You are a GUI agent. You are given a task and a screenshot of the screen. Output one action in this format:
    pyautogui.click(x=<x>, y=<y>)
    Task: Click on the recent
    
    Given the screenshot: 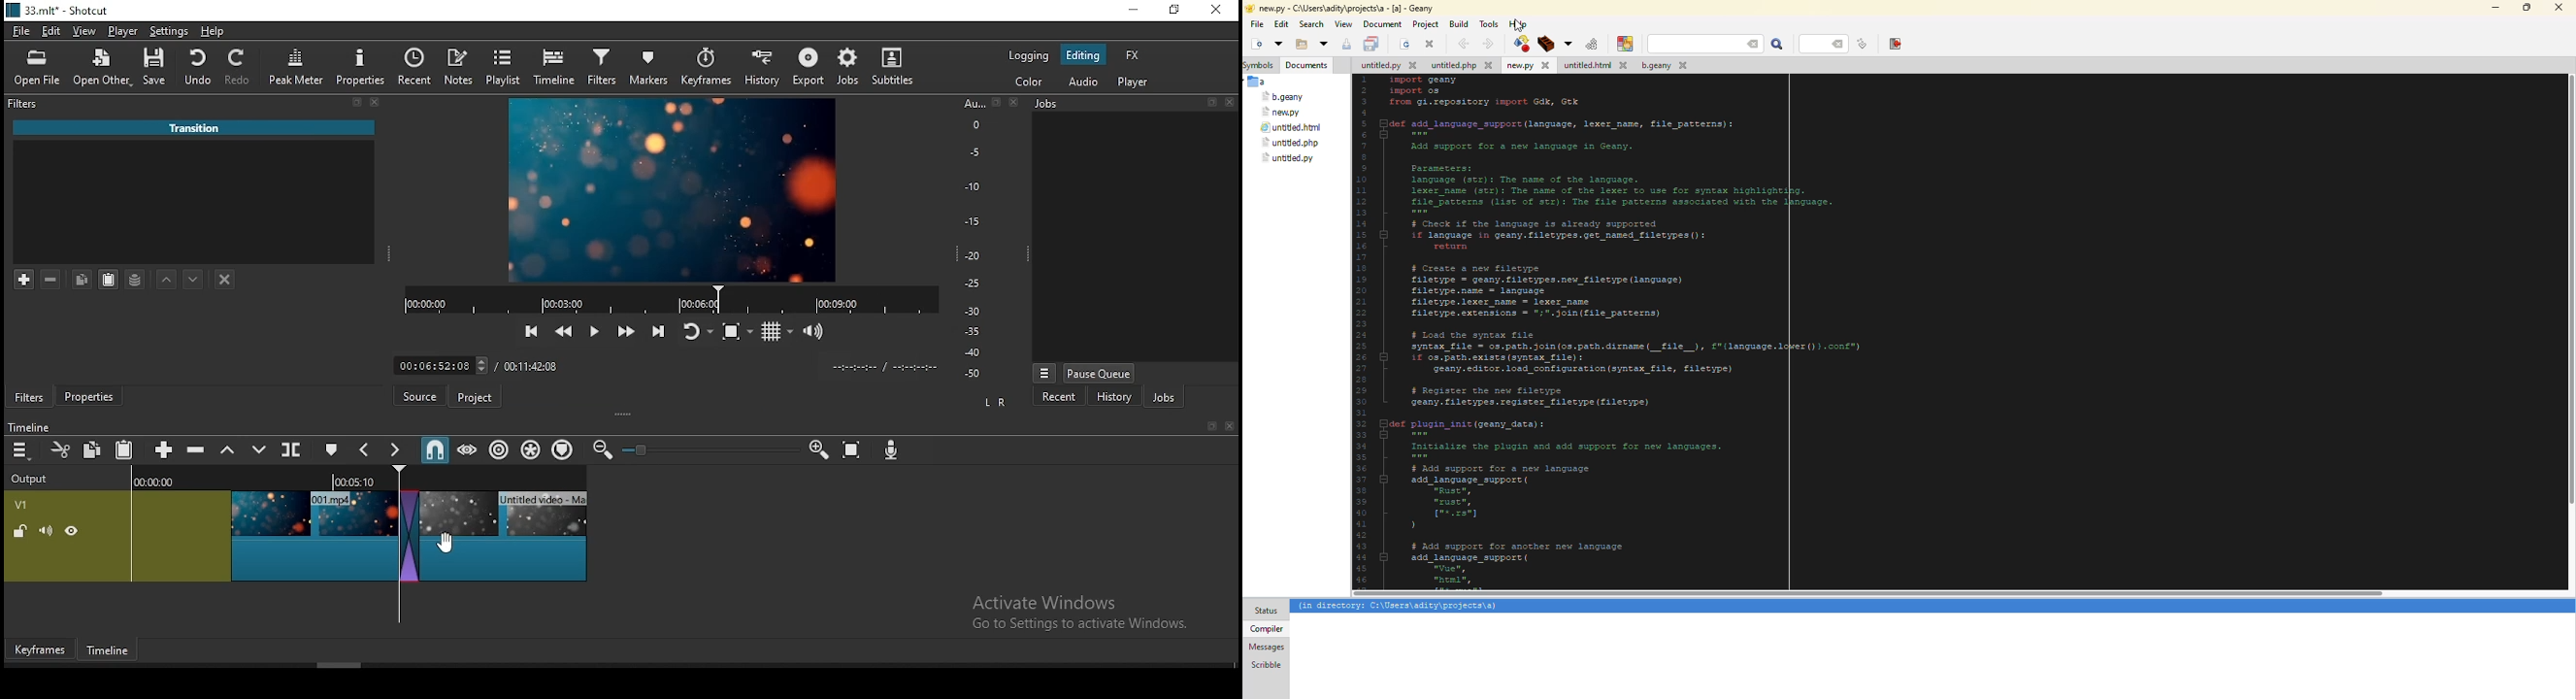 What is the action you would take?
    pyautogui.click(x=1056, y=397)
    